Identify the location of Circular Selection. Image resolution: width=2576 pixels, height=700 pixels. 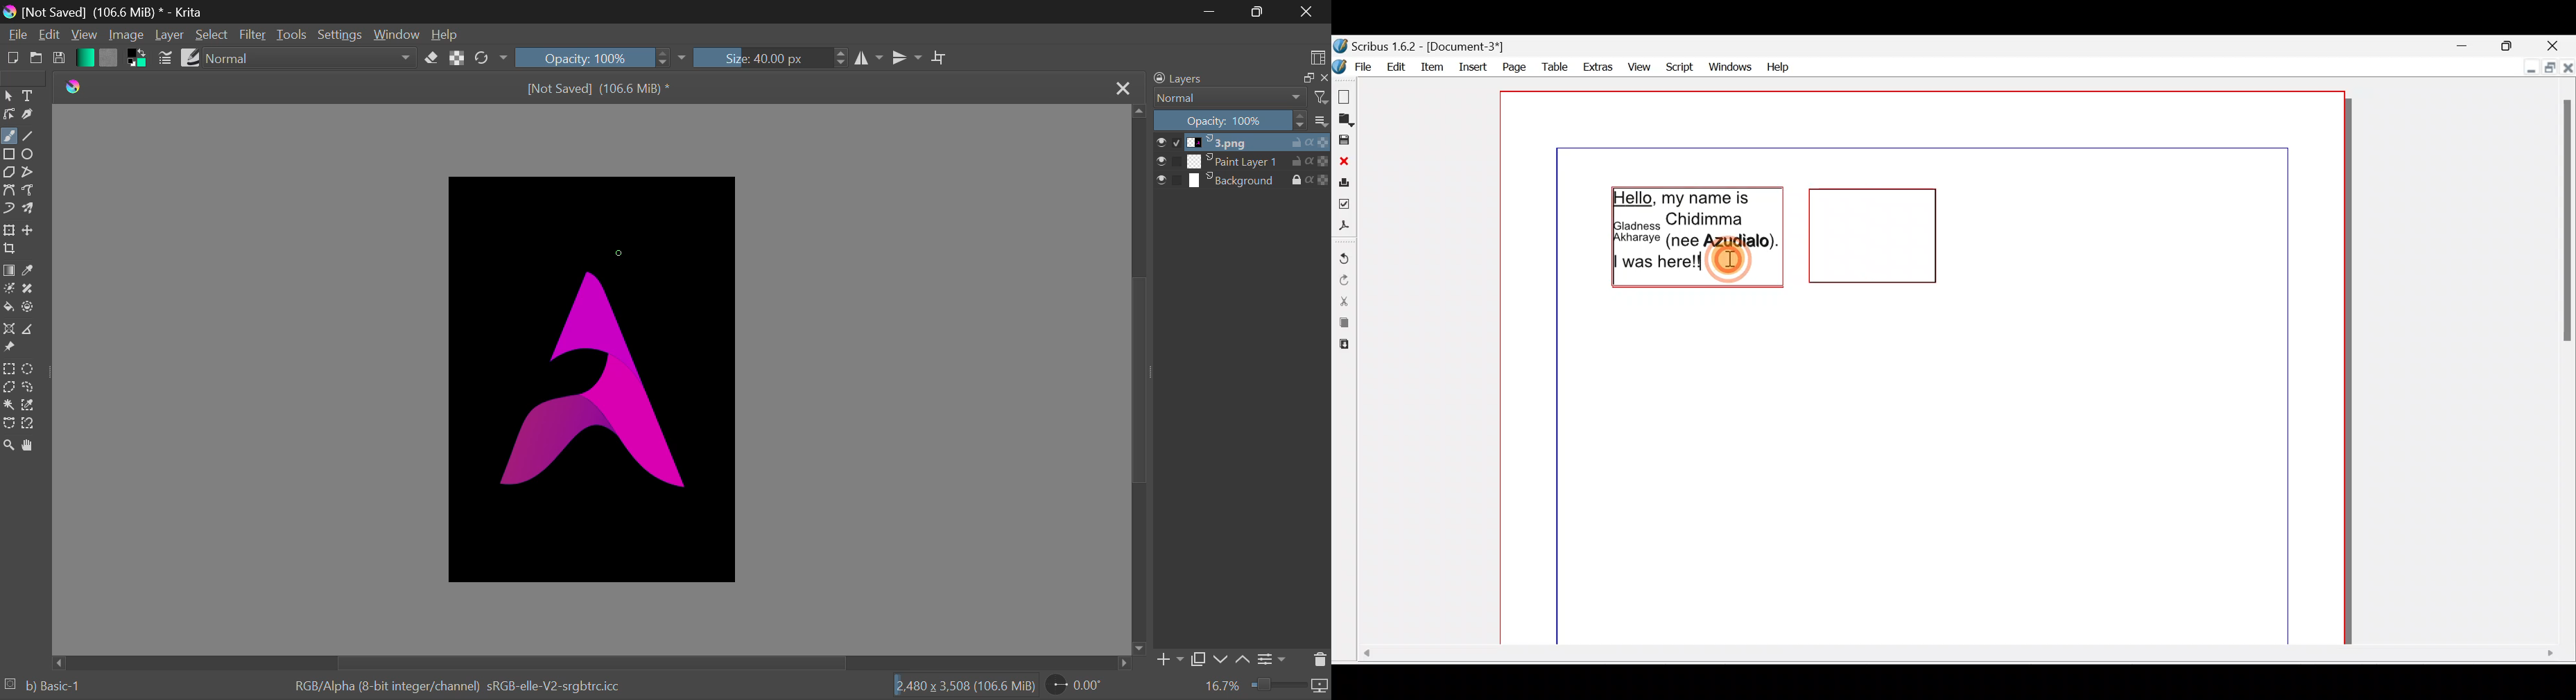
(30, 367).